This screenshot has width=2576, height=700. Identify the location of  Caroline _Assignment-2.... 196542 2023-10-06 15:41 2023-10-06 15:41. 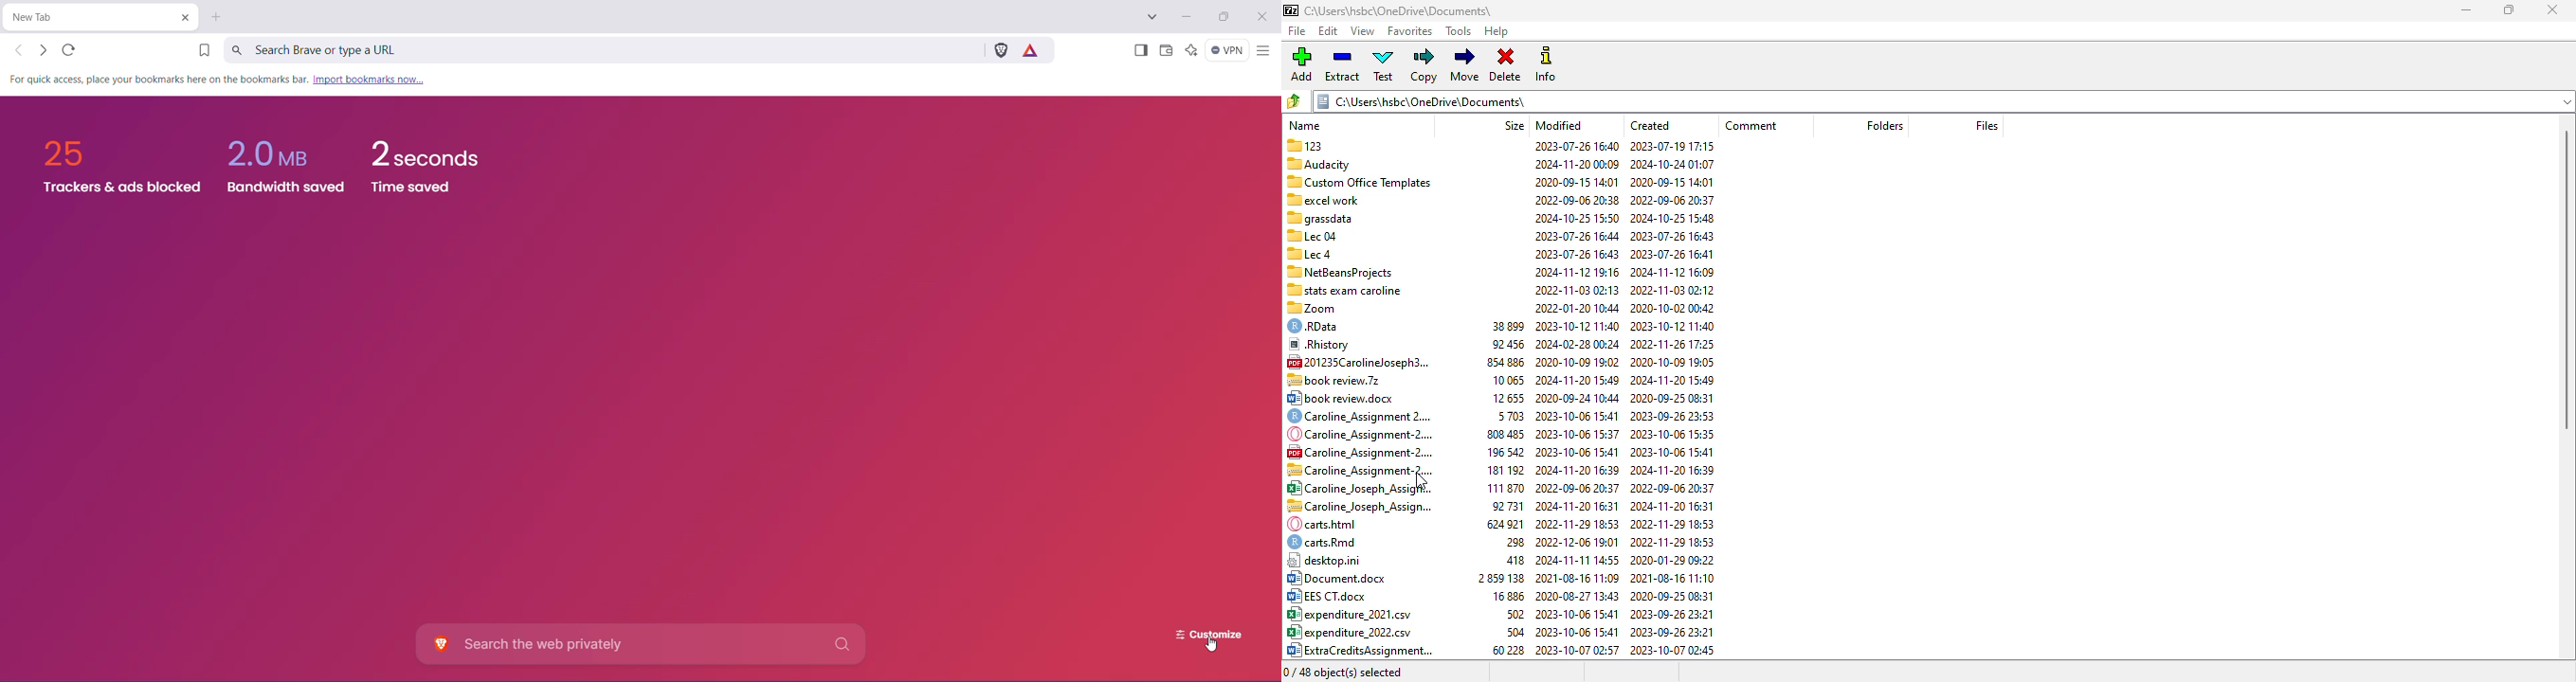
(1497, 451).